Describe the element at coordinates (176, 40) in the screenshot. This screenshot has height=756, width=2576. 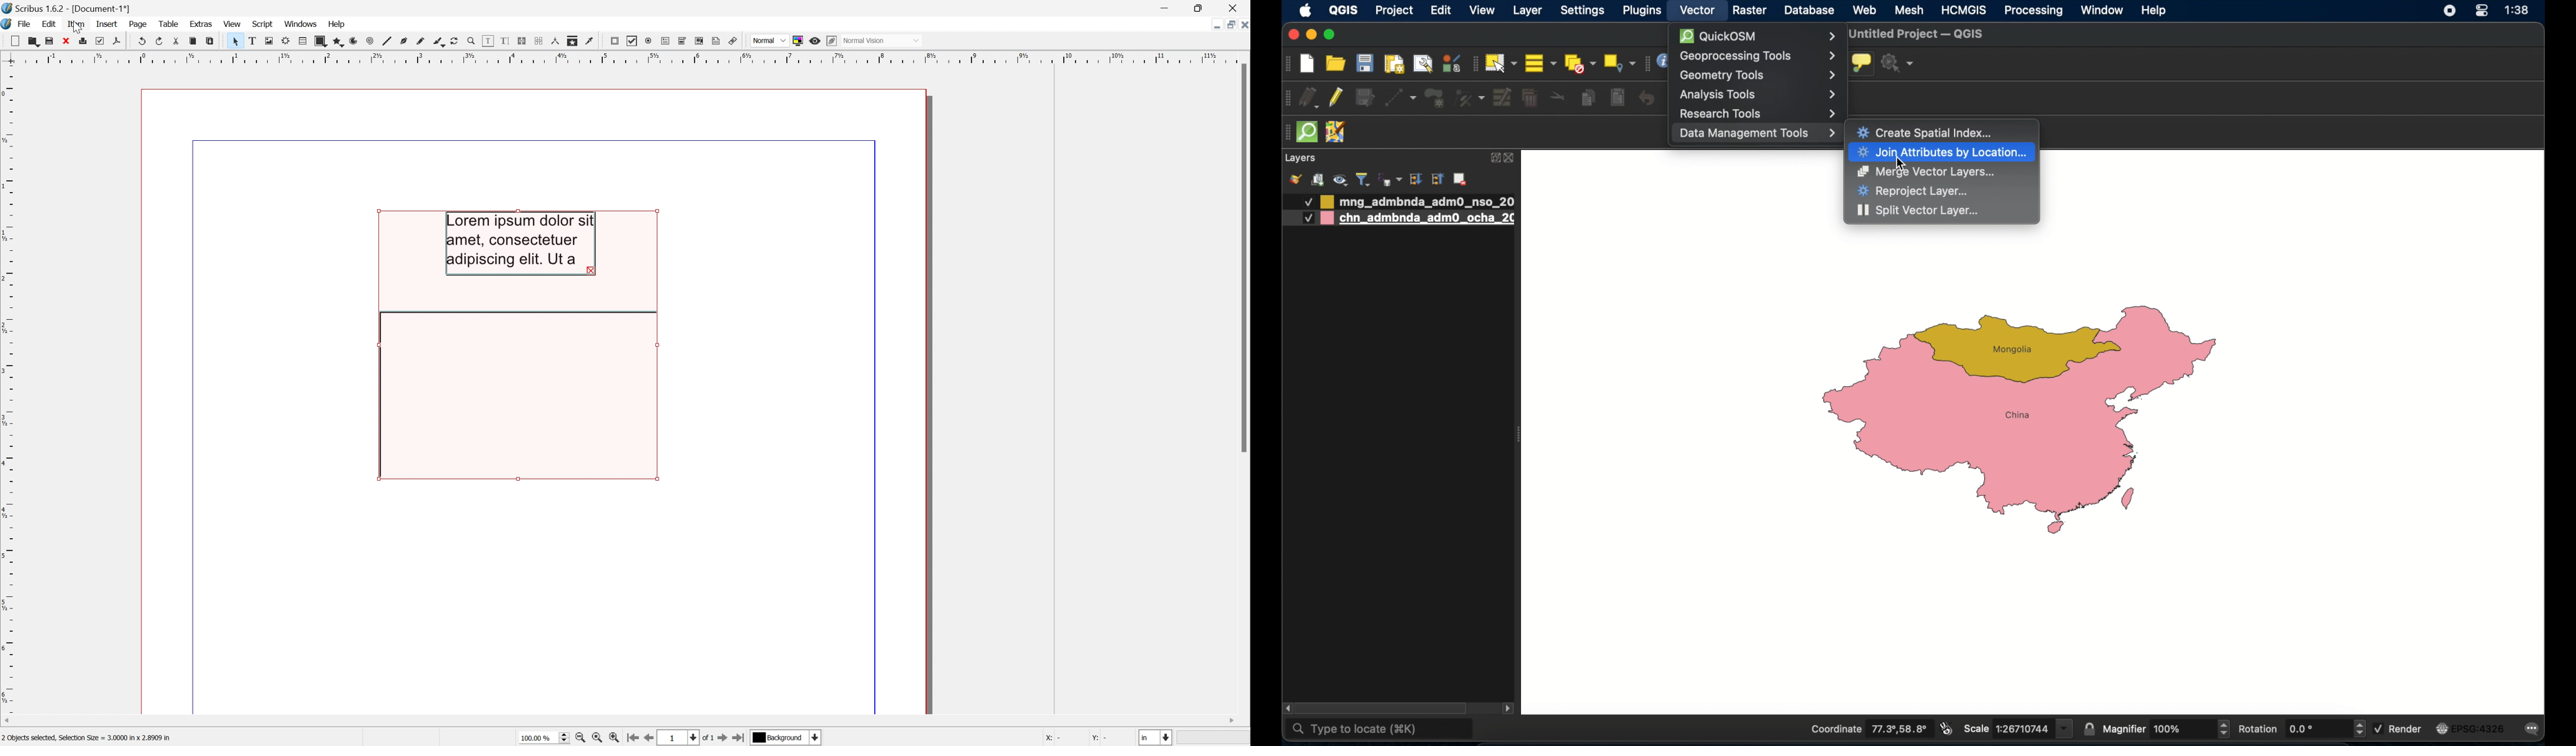
I see `Cut` at that location.